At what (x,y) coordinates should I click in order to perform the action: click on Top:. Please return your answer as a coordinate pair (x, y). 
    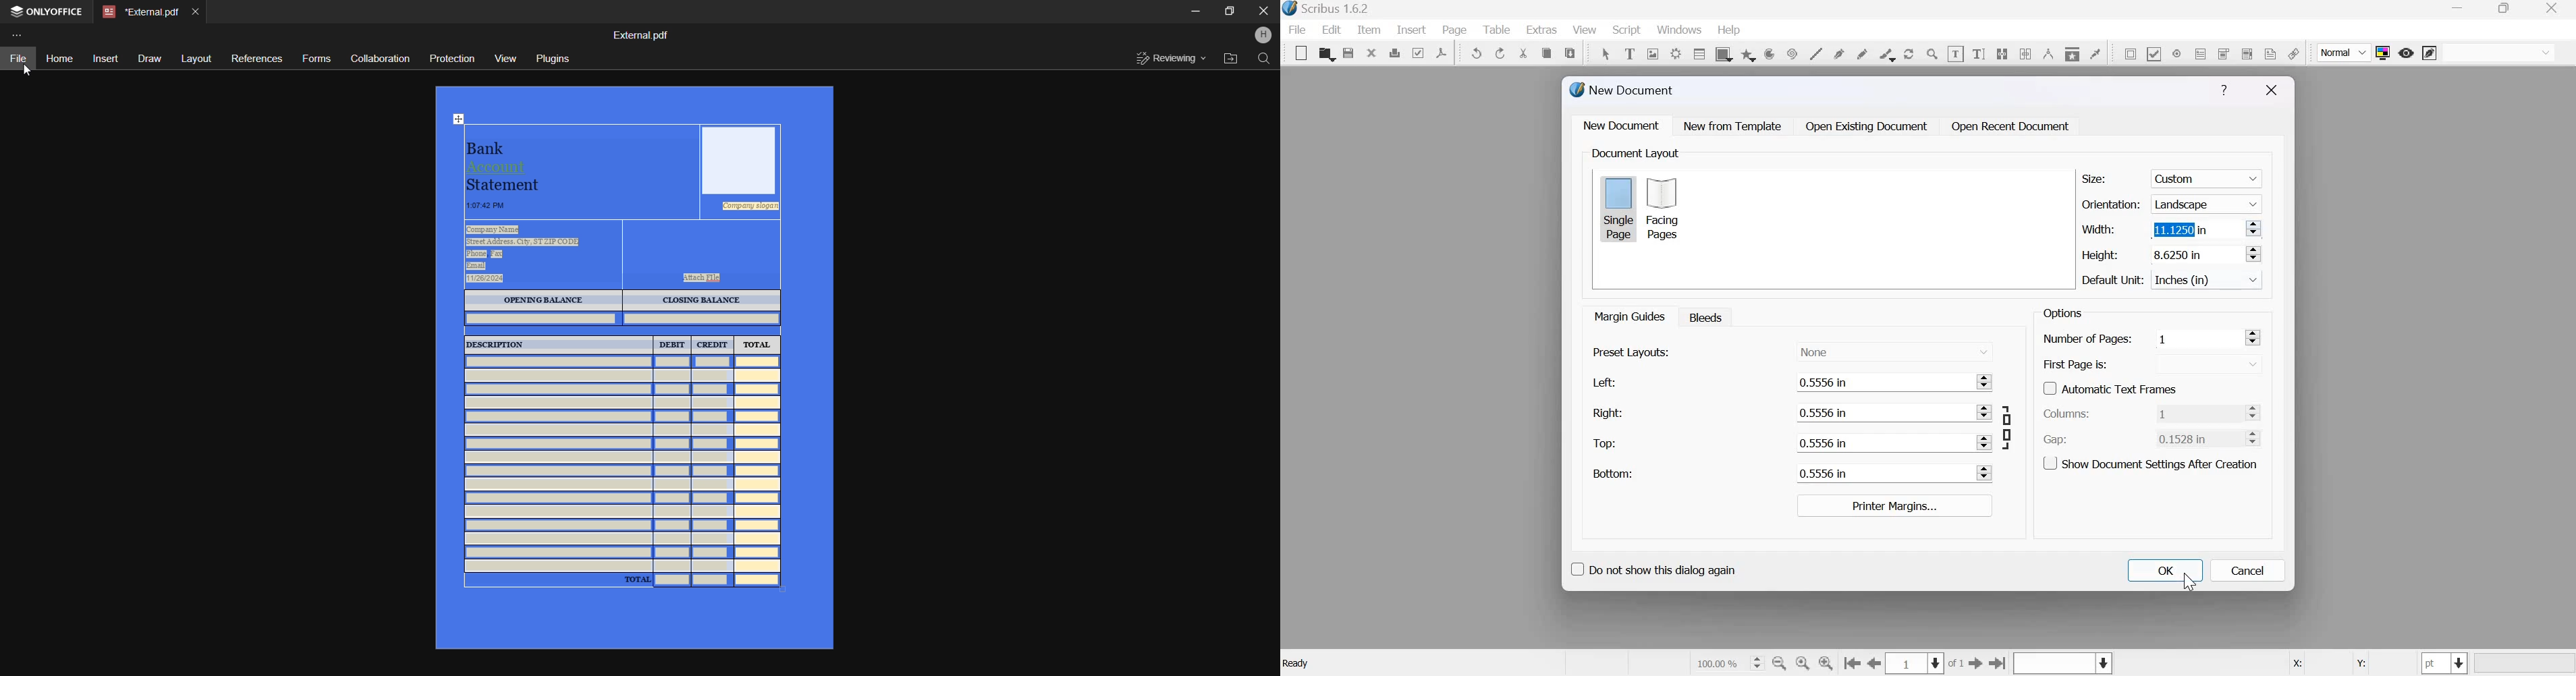
    Looking at the image, I should click on (1606, 444).